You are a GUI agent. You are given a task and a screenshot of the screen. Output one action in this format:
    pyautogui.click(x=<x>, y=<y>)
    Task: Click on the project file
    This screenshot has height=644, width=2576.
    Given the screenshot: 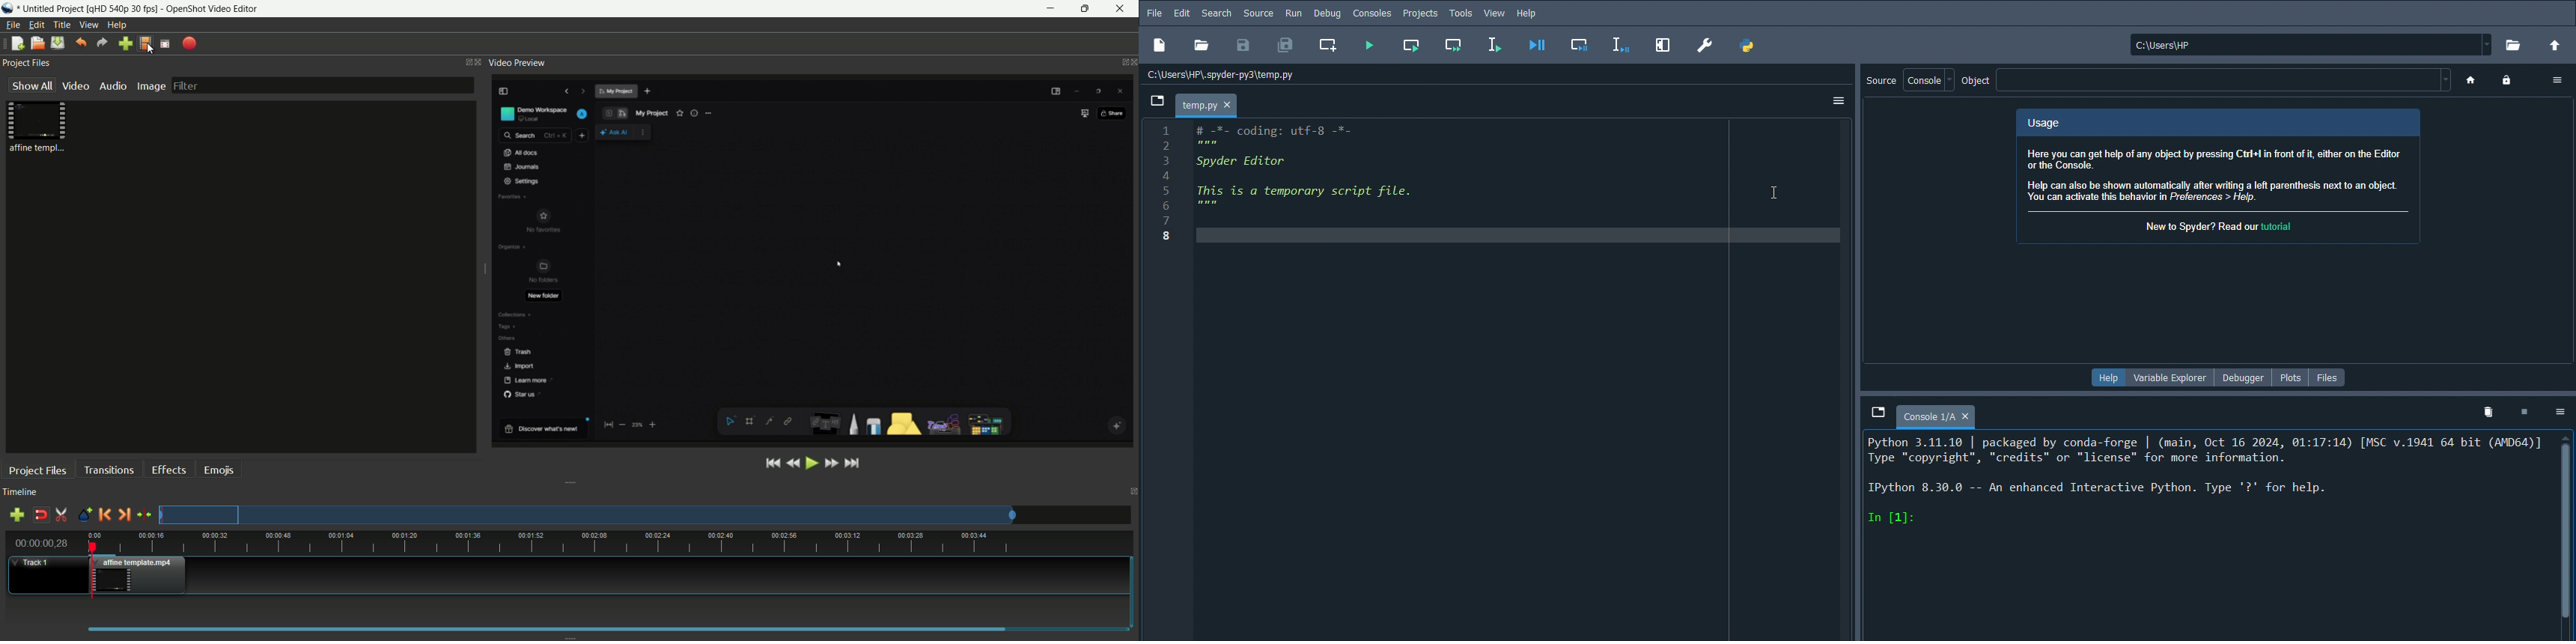 What is the action you would take?
    pyautogui.click(x=38, y=126)
    